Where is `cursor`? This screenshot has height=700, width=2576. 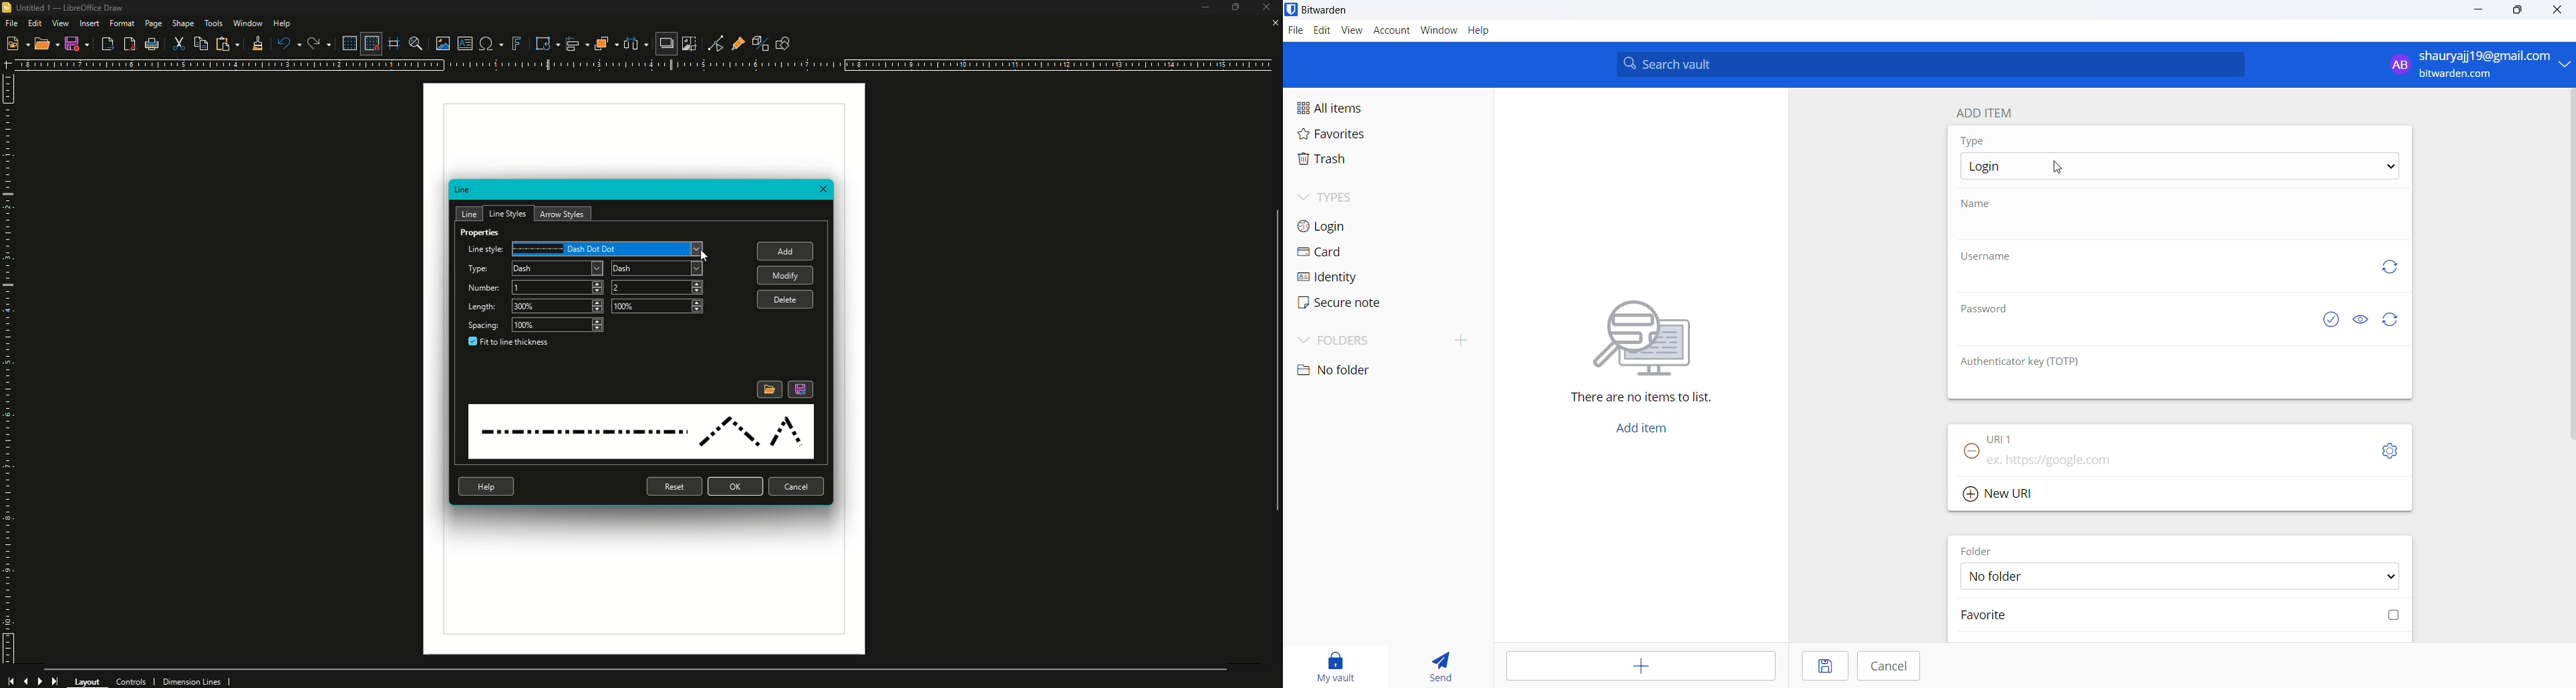 cursor is located at coordinates (2059, 167).